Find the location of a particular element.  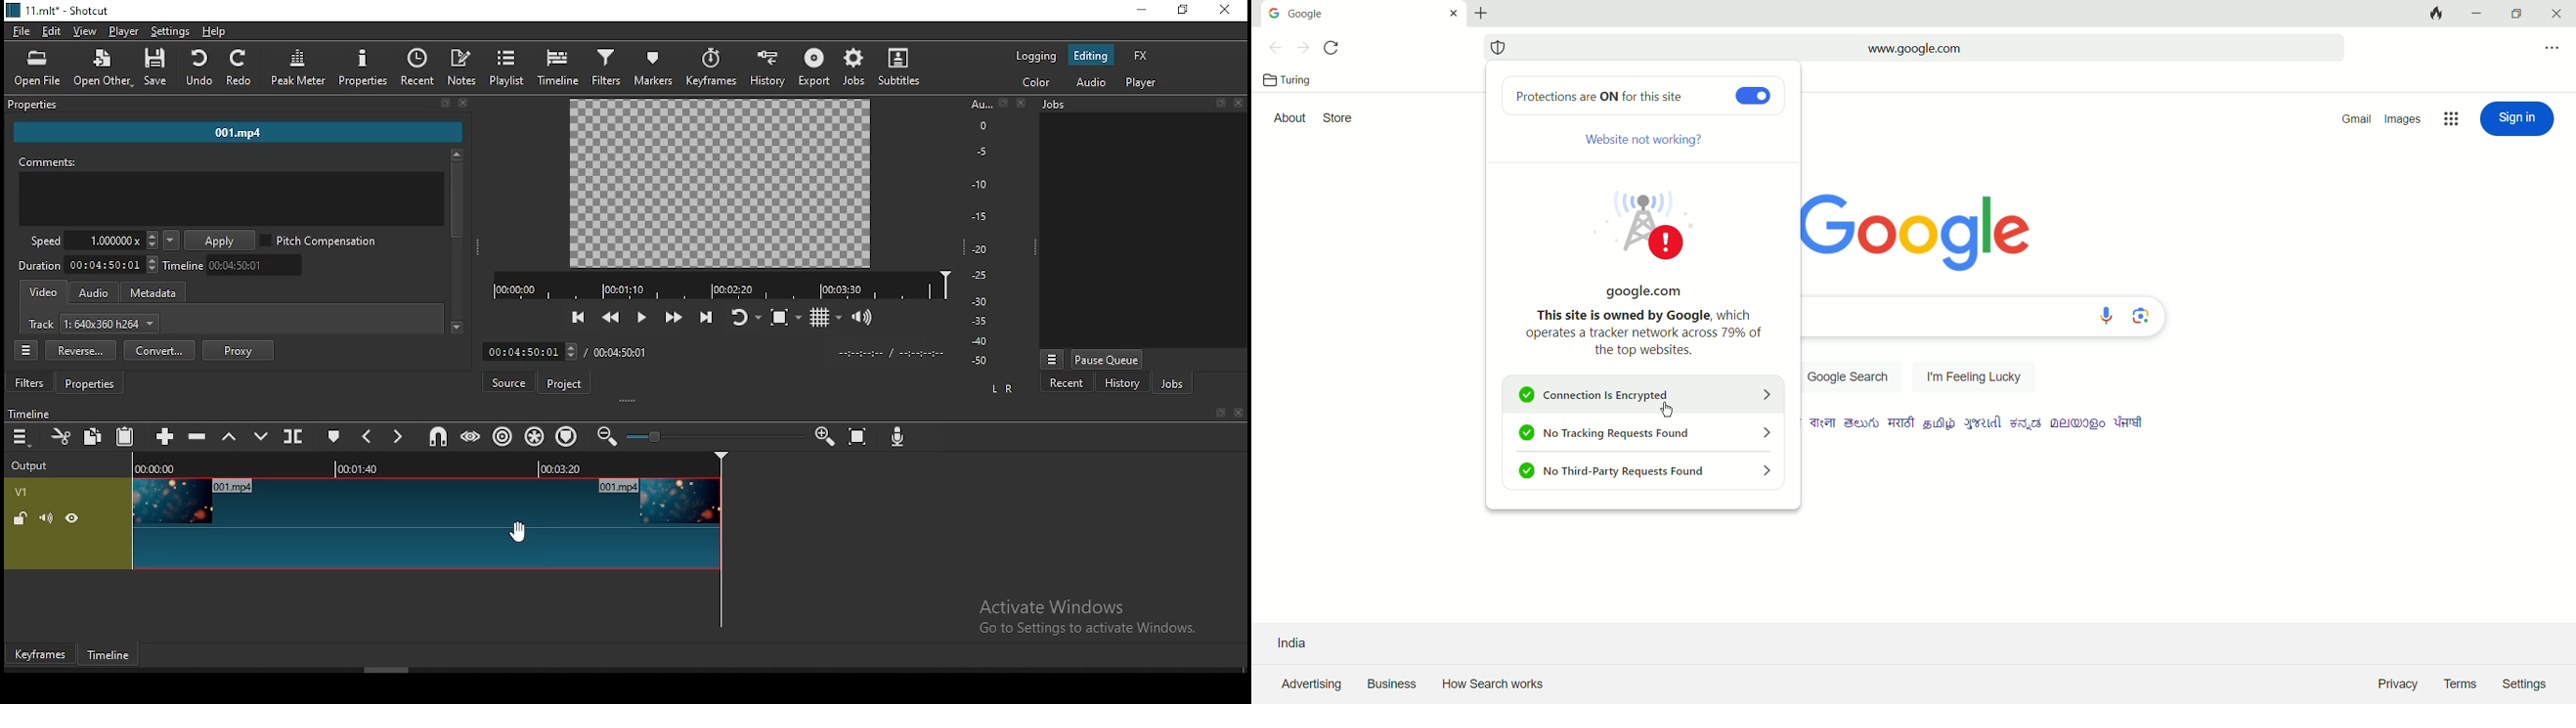

proxy is located at coordinates (240, 350).